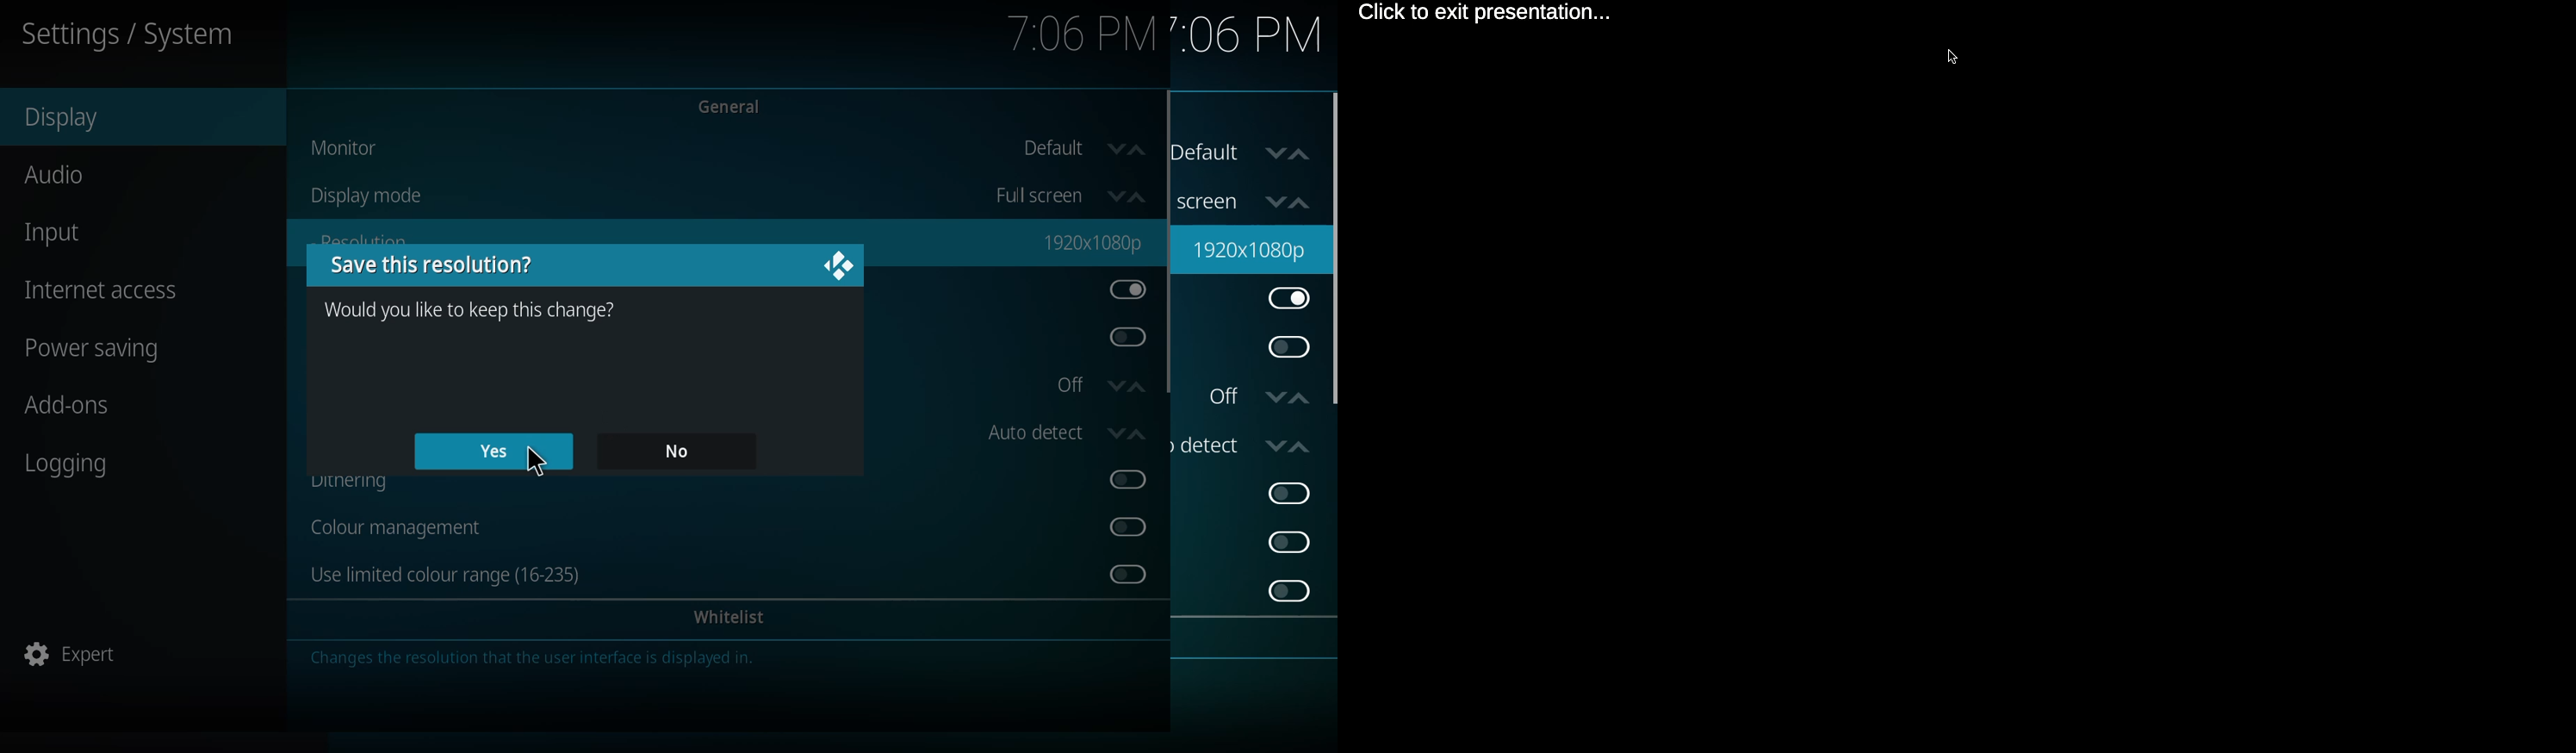 This screenshot has width=2576, height=756. I want to click on logging, so click(85, 480).